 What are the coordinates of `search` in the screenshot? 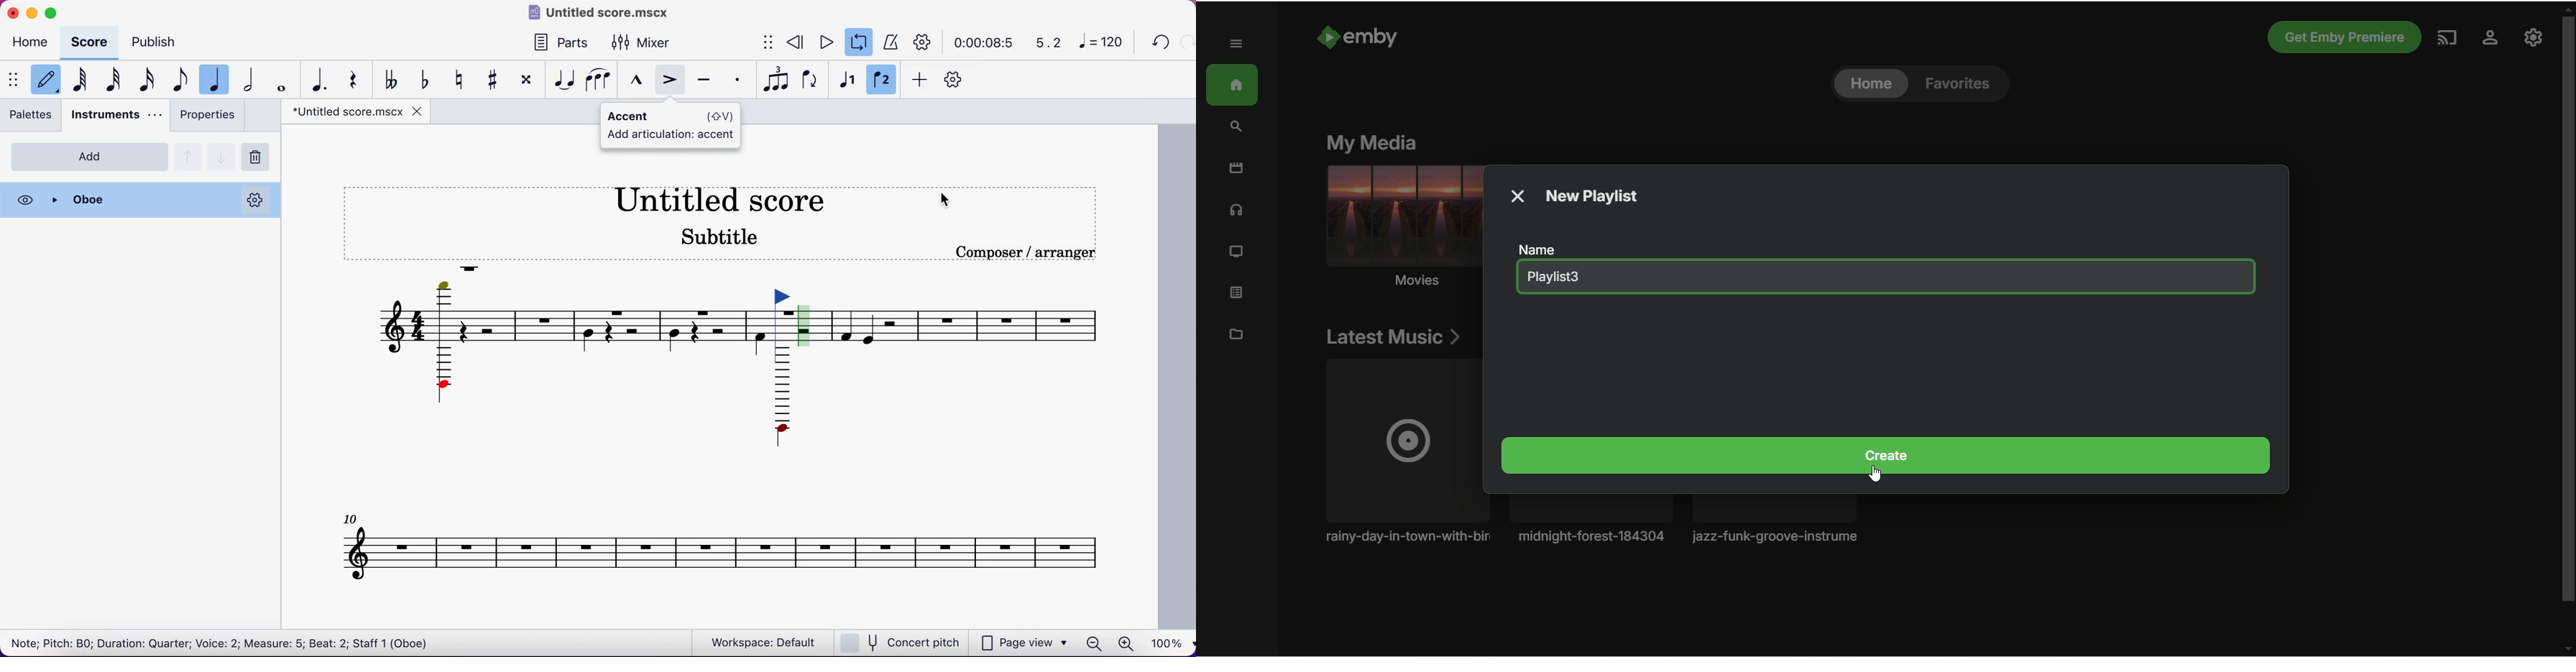 It's located at (1238, 127).